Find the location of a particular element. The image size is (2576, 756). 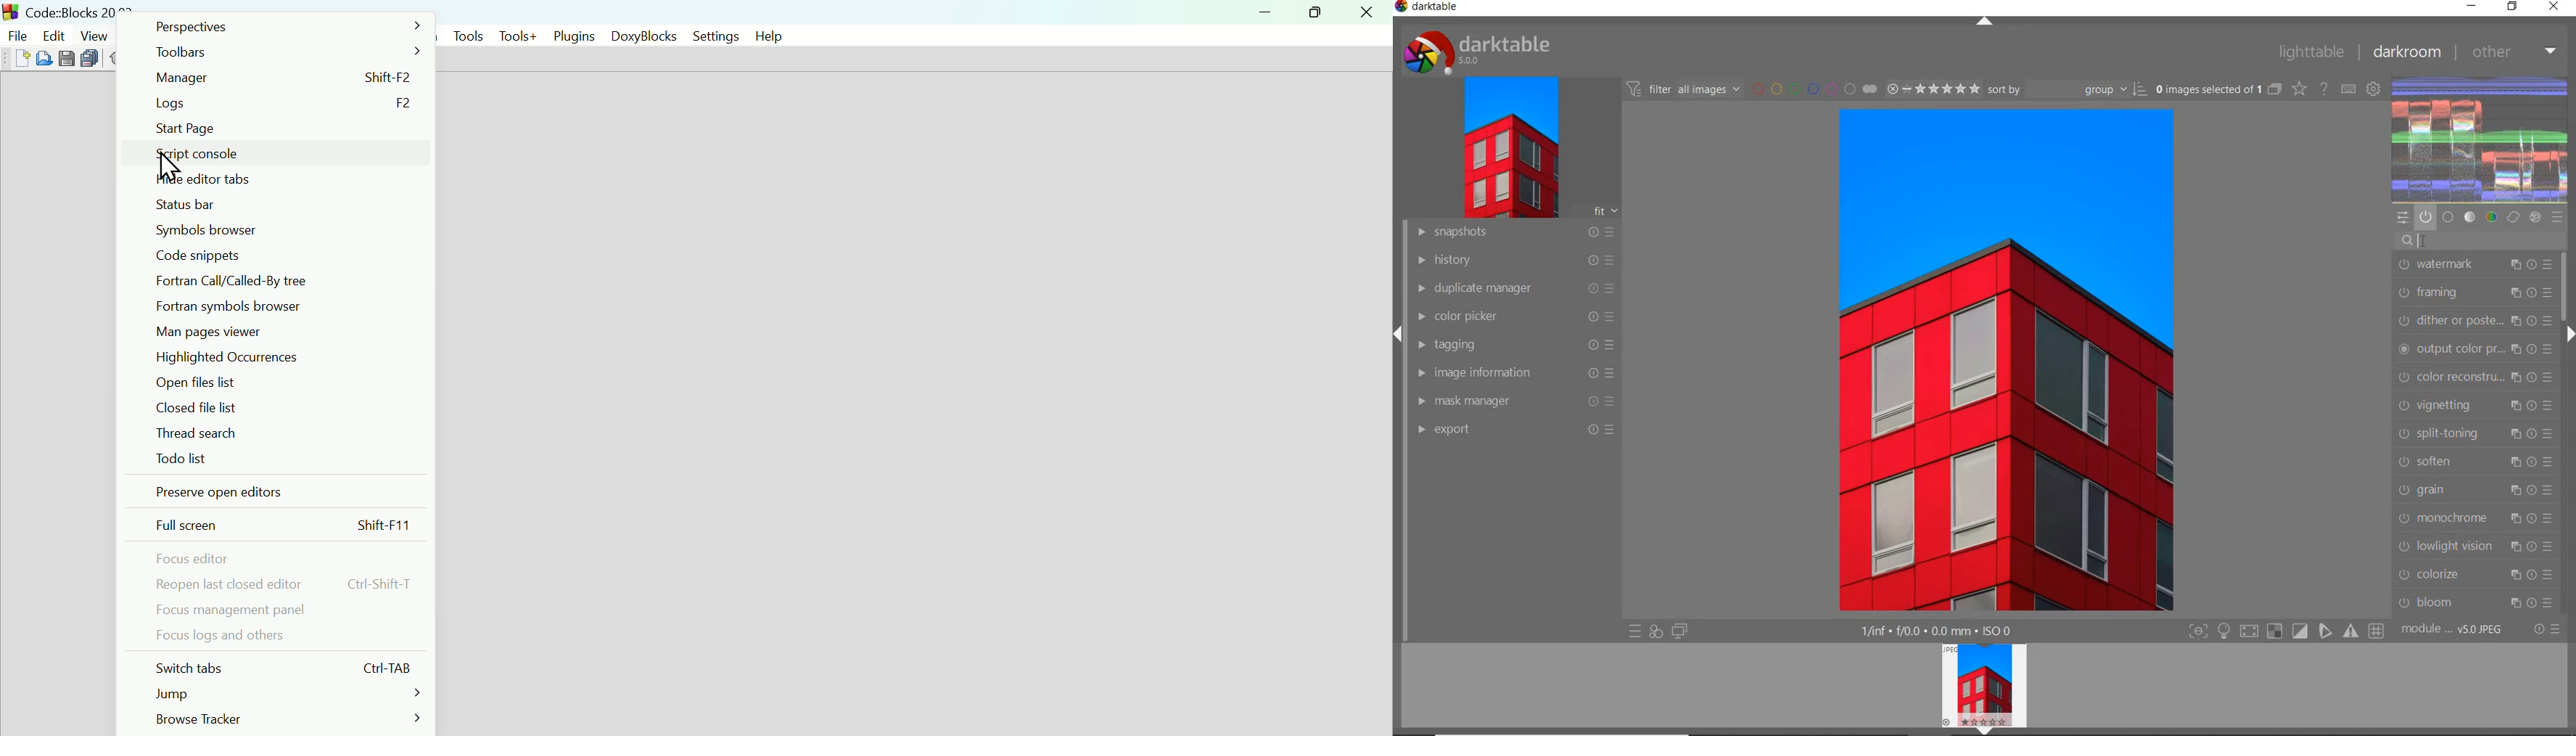

start page is located at coordinates (282, 128).